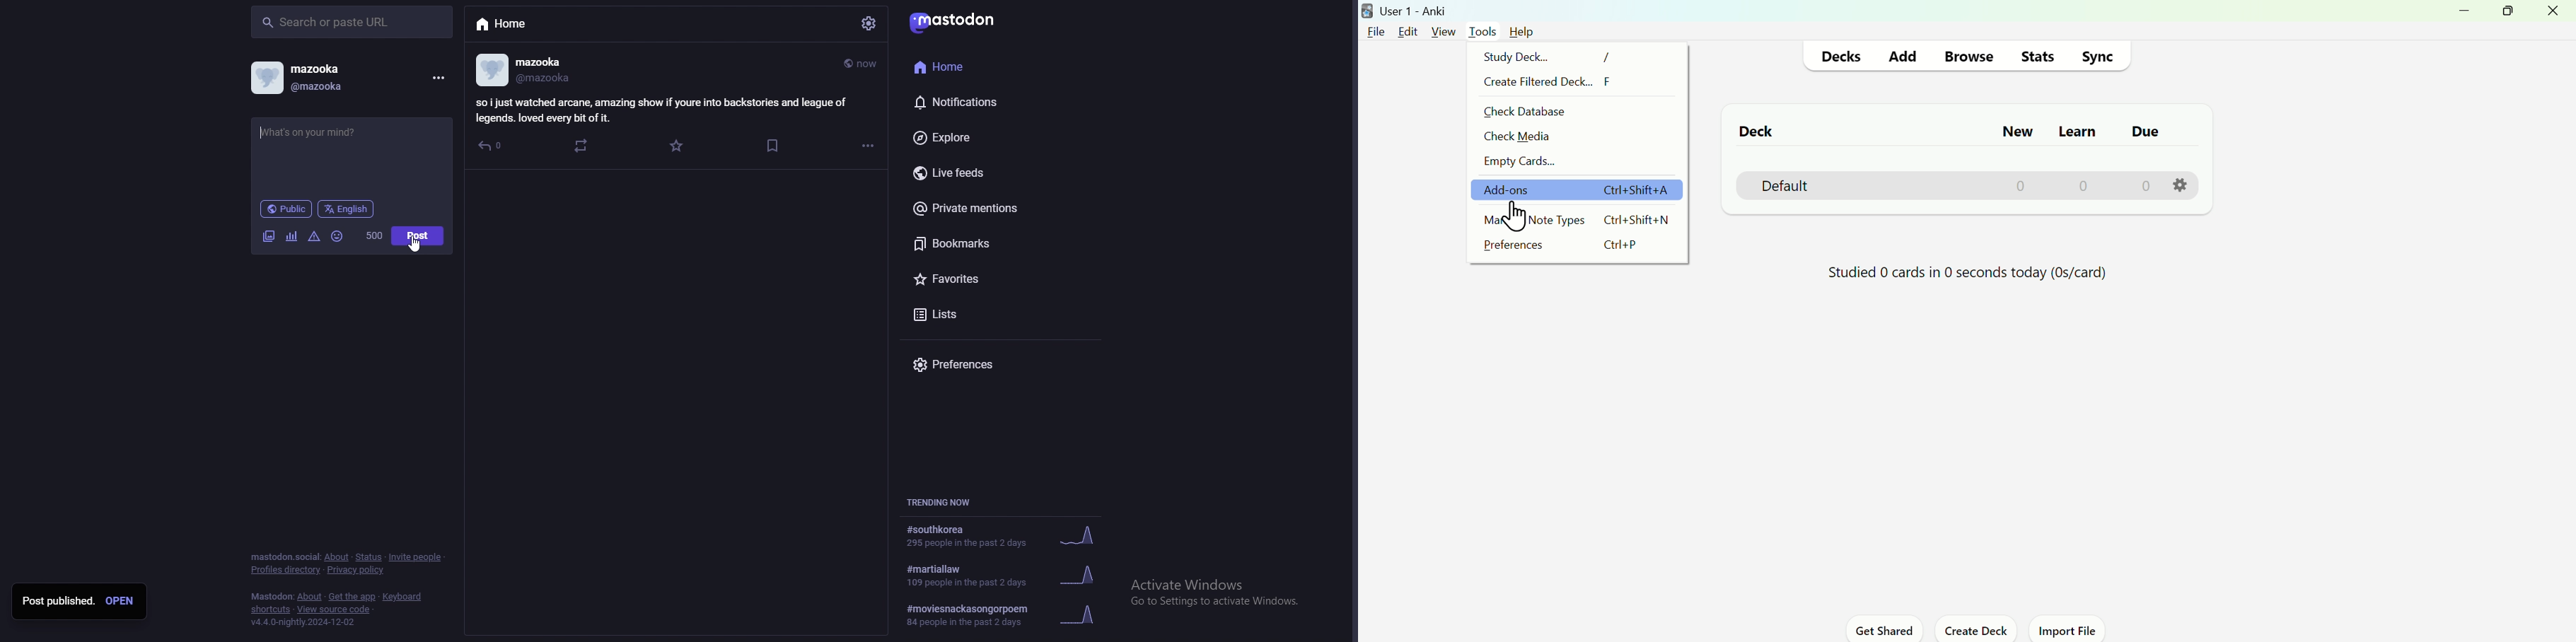  Describe the element at coordinates (988, 208) in the screenshot. I see `private mentions` at that location.